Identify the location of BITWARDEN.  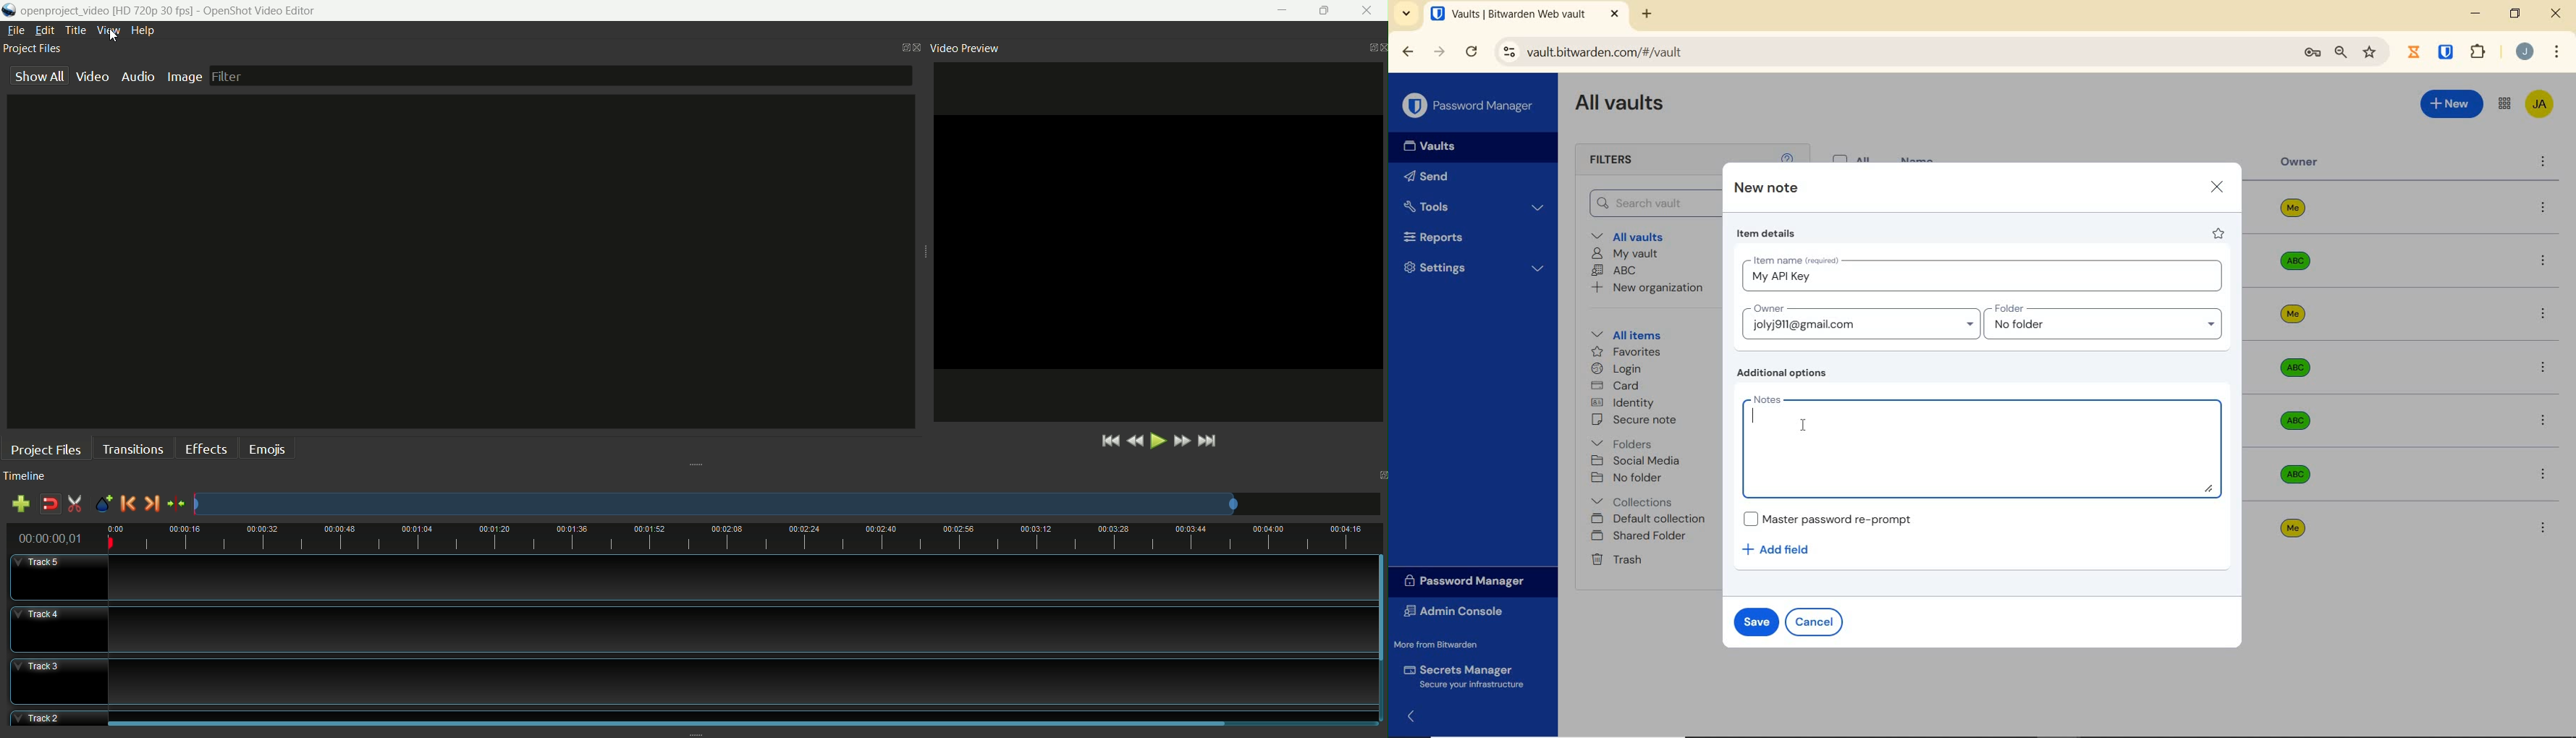
(2447, 52).